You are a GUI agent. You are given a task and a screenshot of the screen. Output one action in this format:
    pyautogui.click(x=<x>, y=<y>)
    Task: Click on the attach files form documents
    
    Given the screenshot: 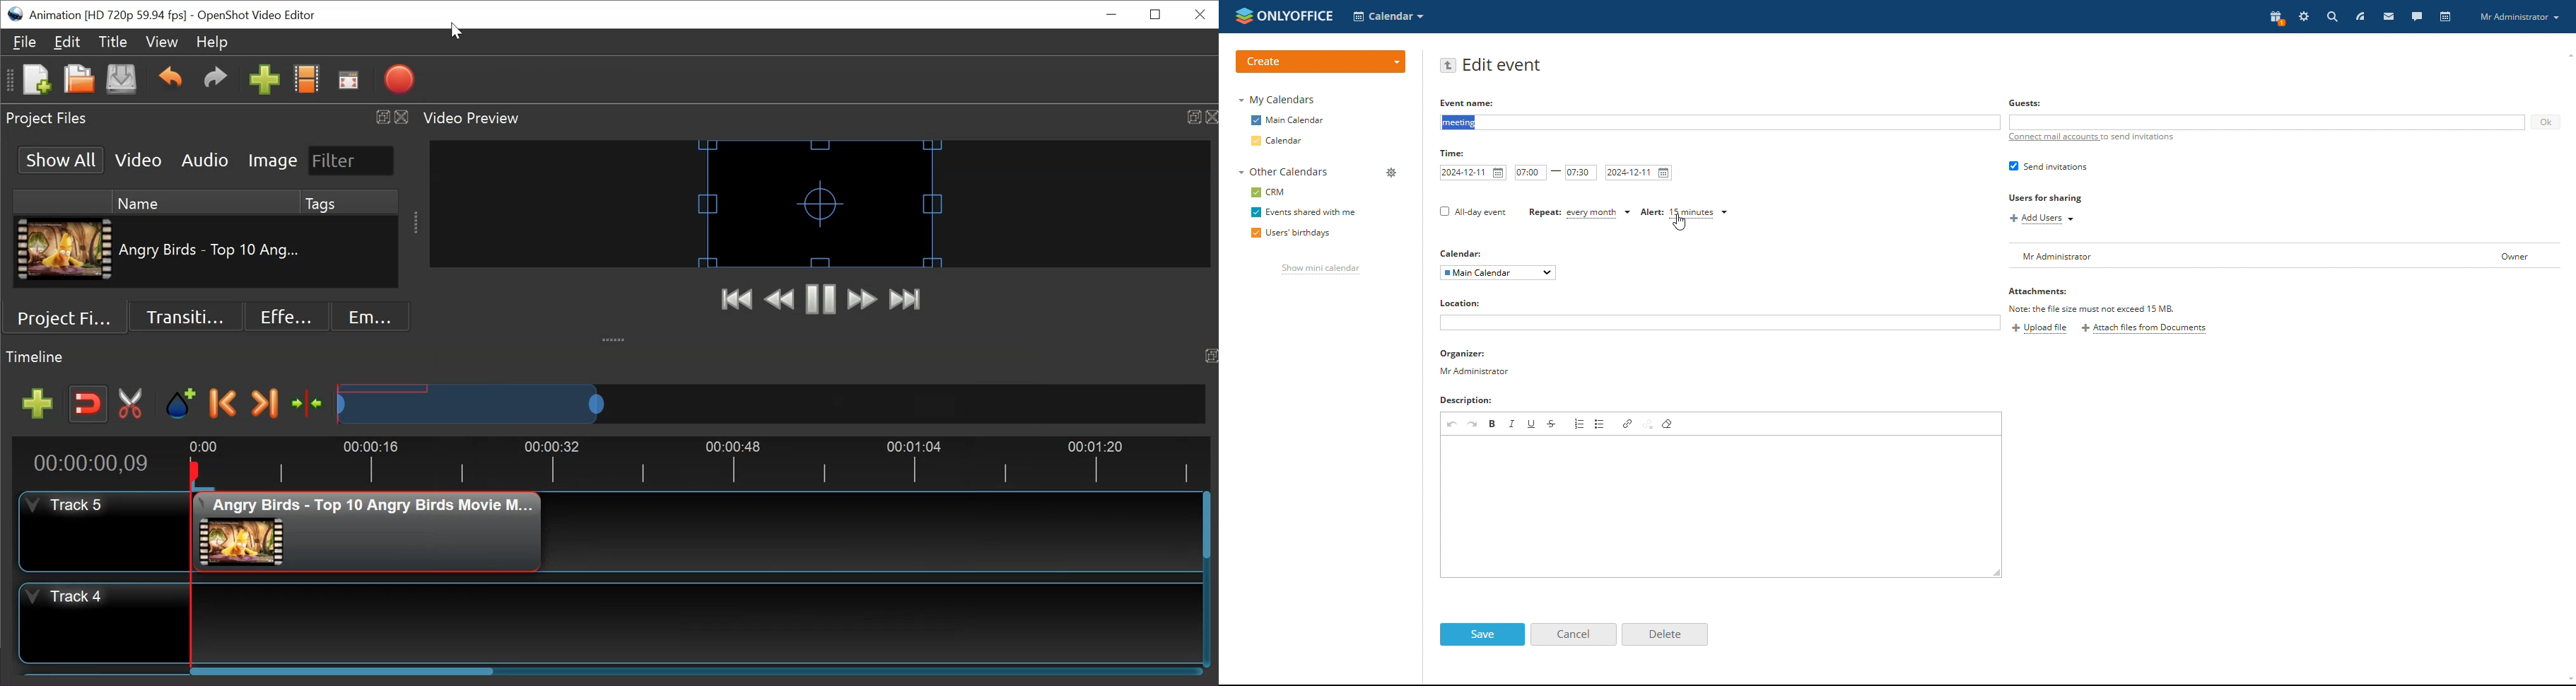 What is the action you would take?
    pyautogui.click(x=2144, y=330)
    